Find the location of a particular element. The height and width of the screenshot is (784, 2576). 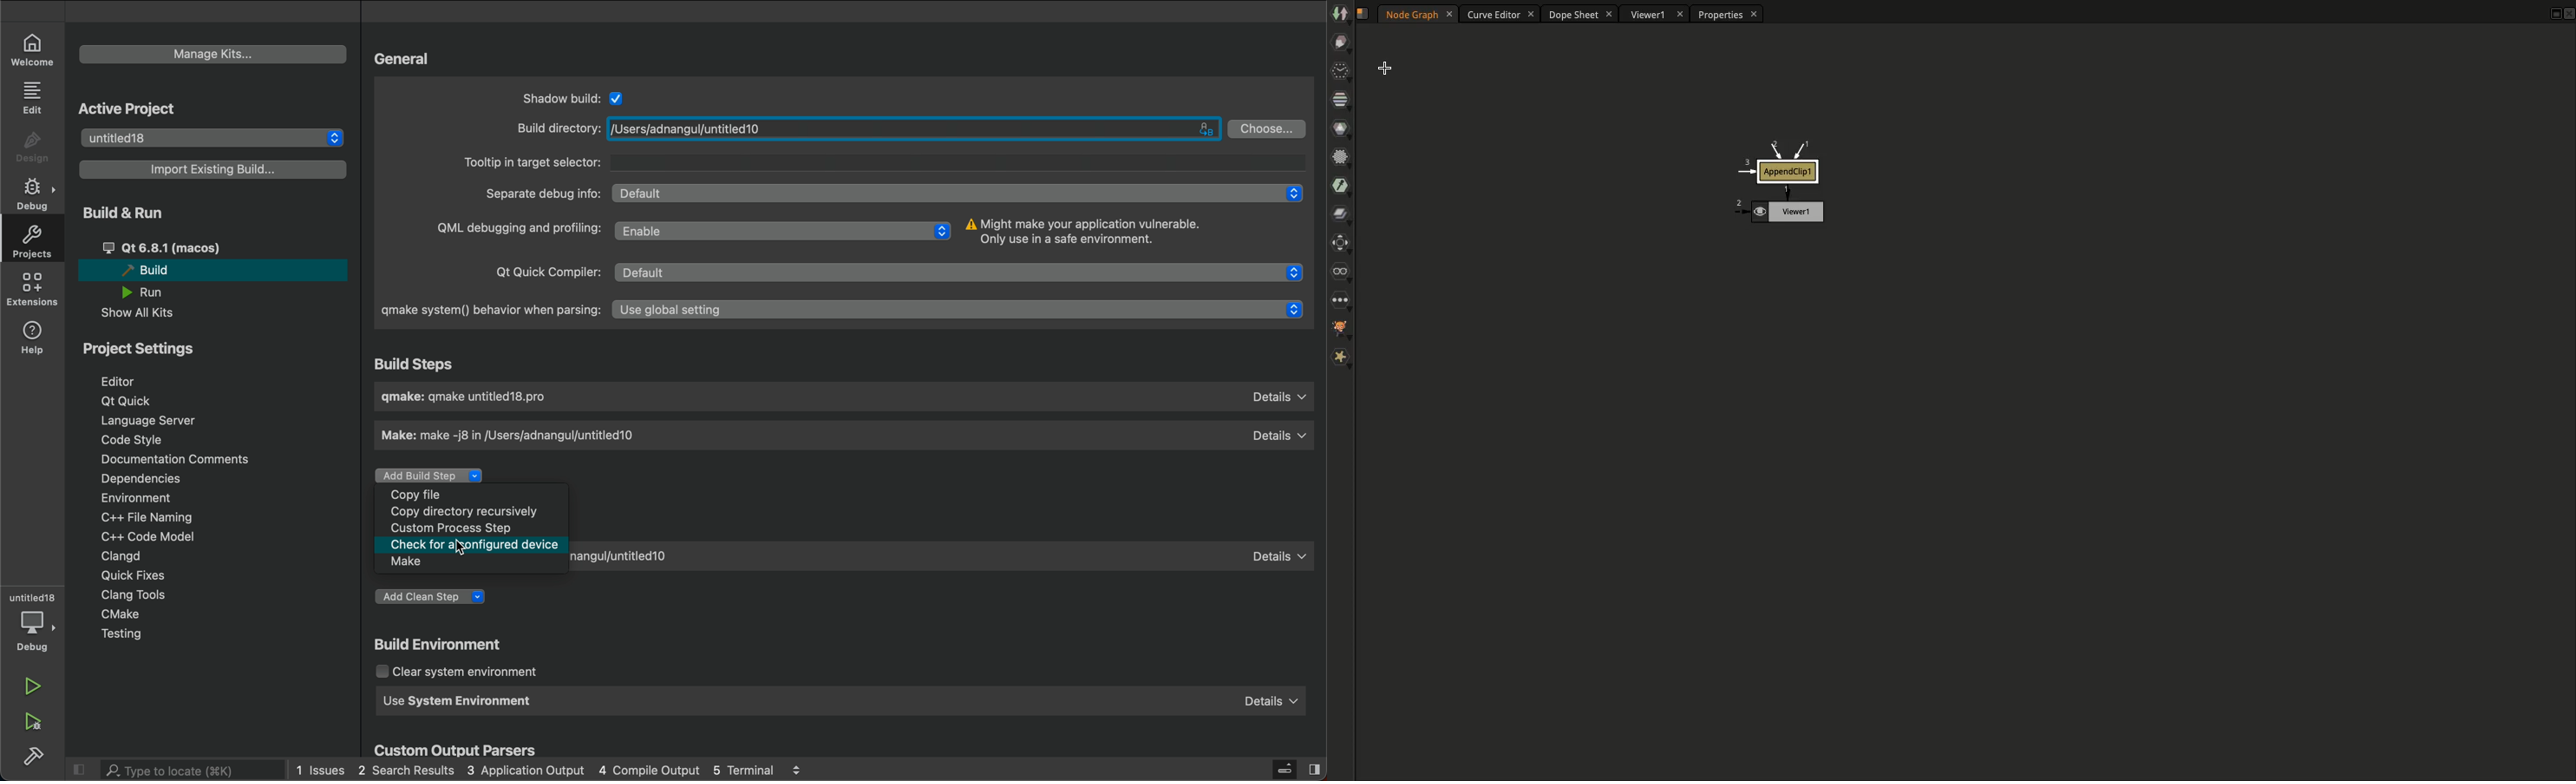

Build Steps is located at coordinates (418, 362).